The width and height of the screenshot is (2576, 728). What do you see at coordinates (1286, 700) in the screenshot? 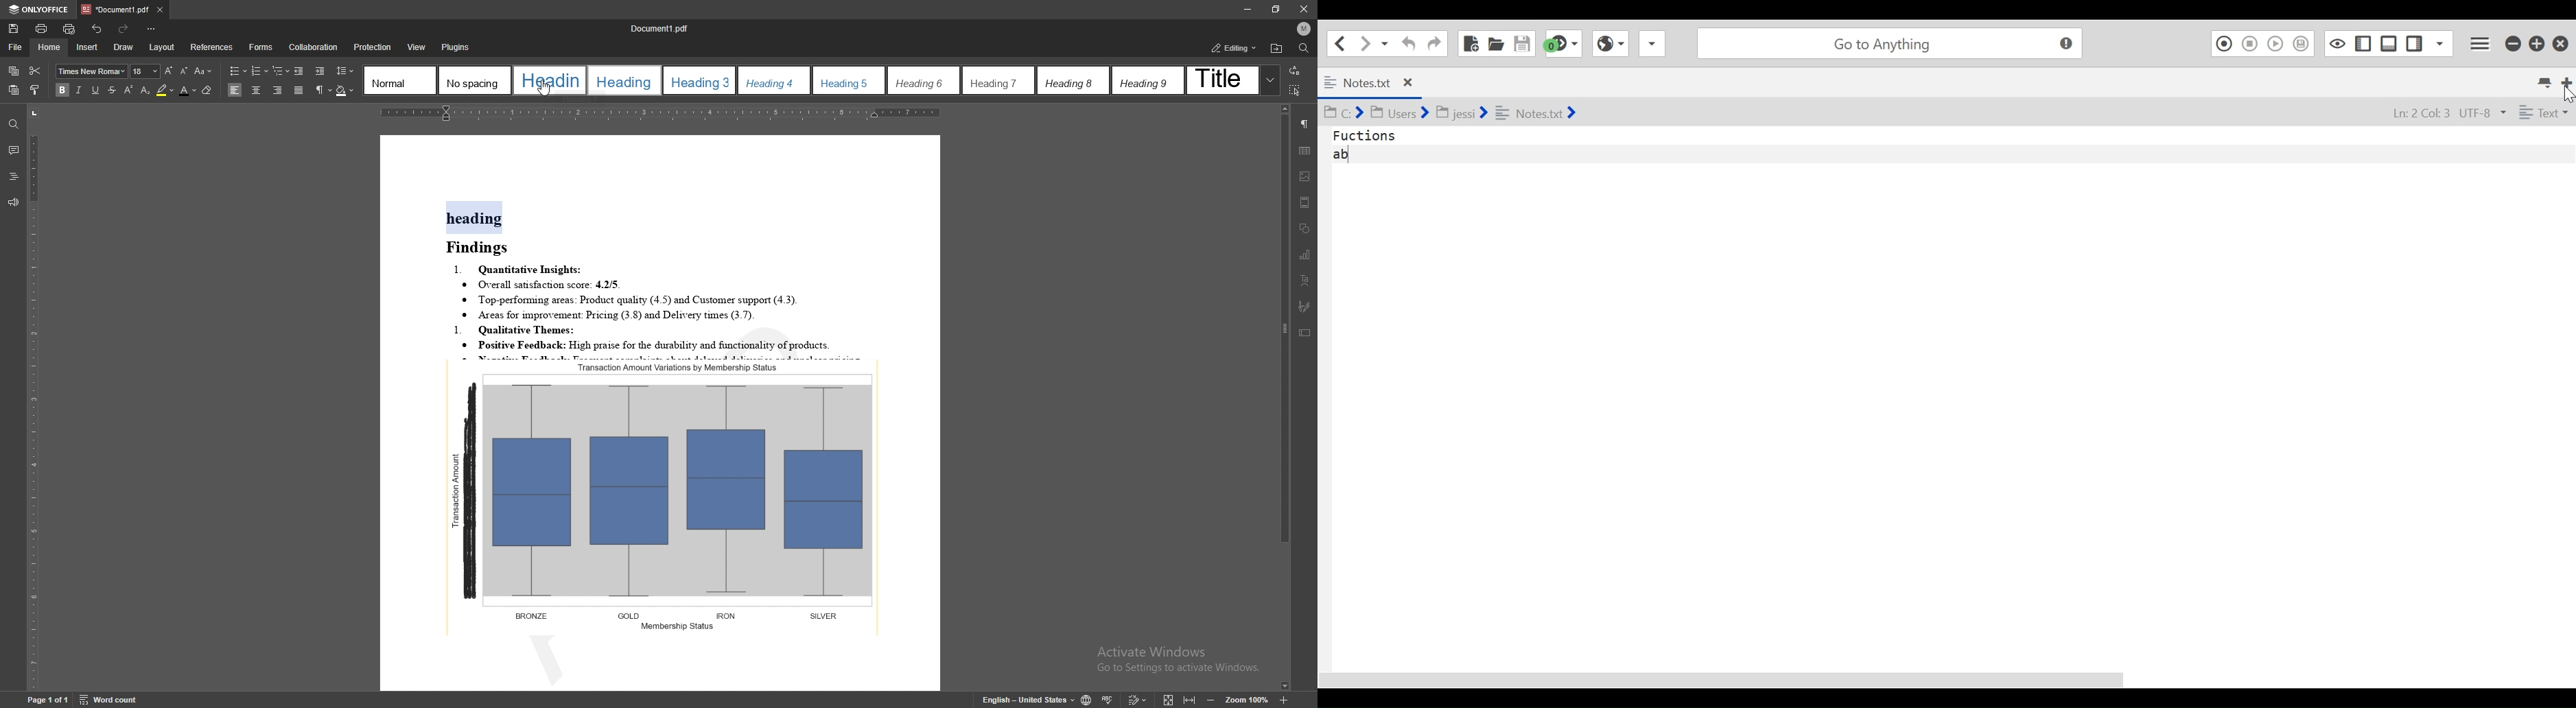
I see `zoom in` at bounding box center [1286, 700].